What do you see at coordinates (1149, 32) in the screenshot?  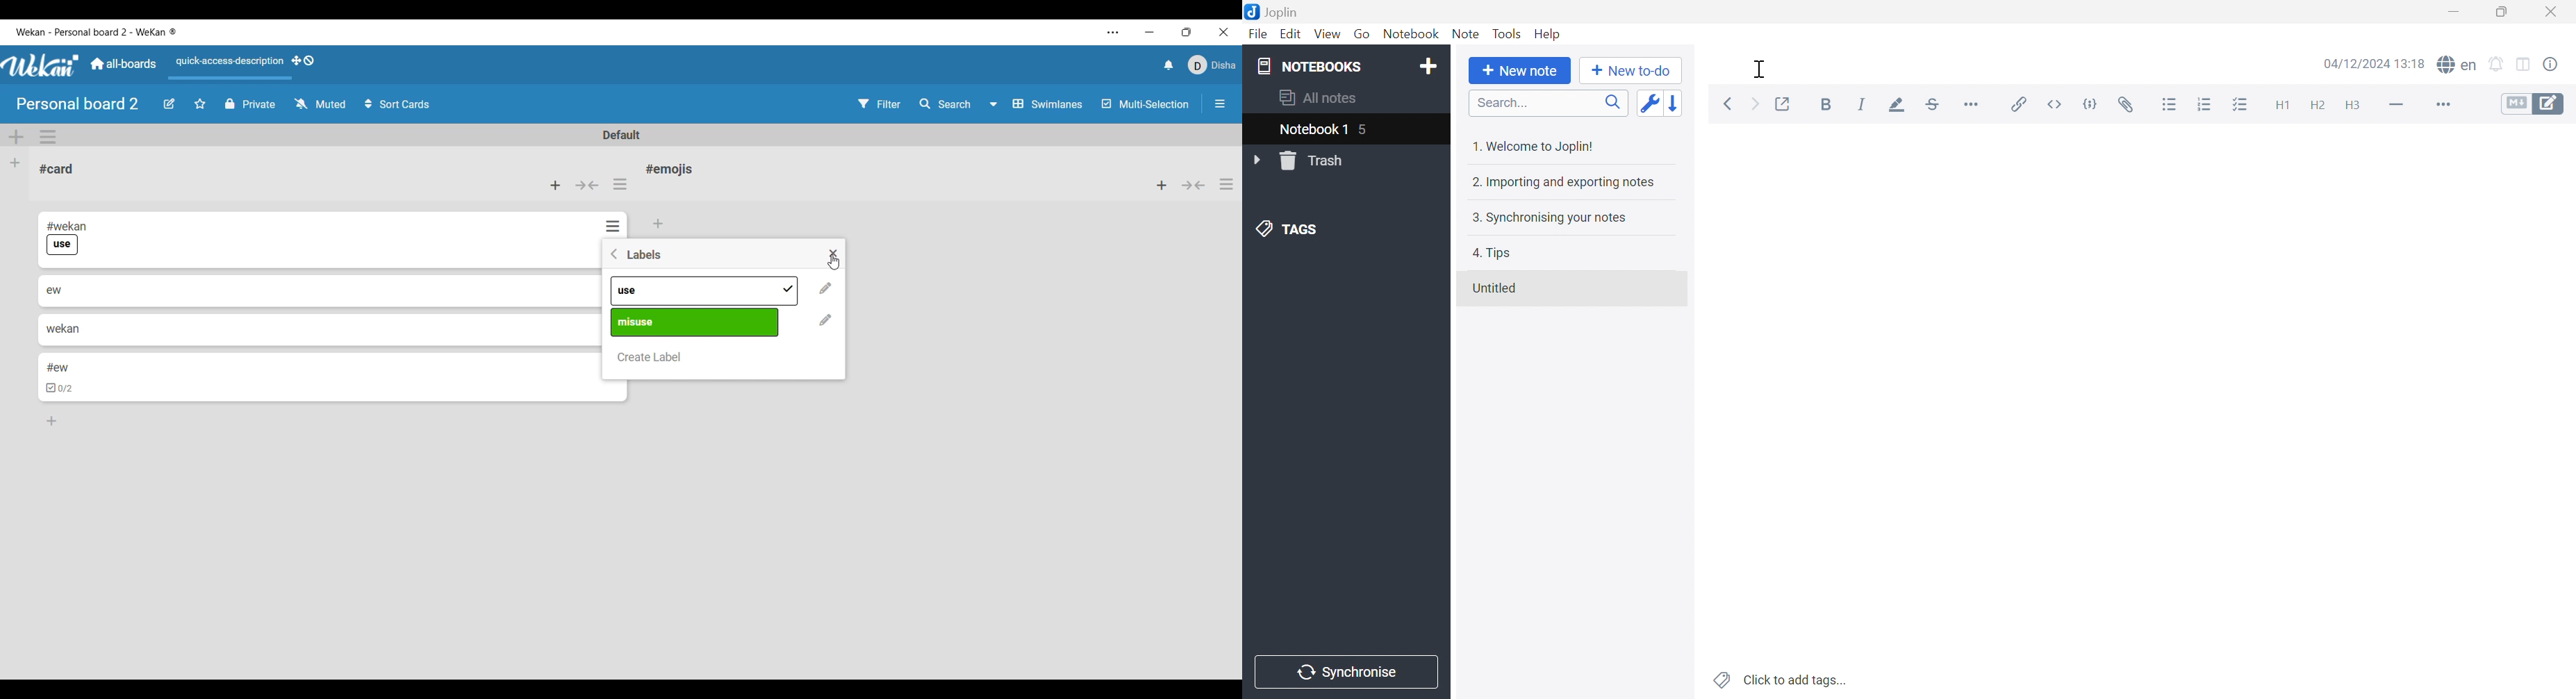 I see `Minimize` at bounding box center [1149, 32].